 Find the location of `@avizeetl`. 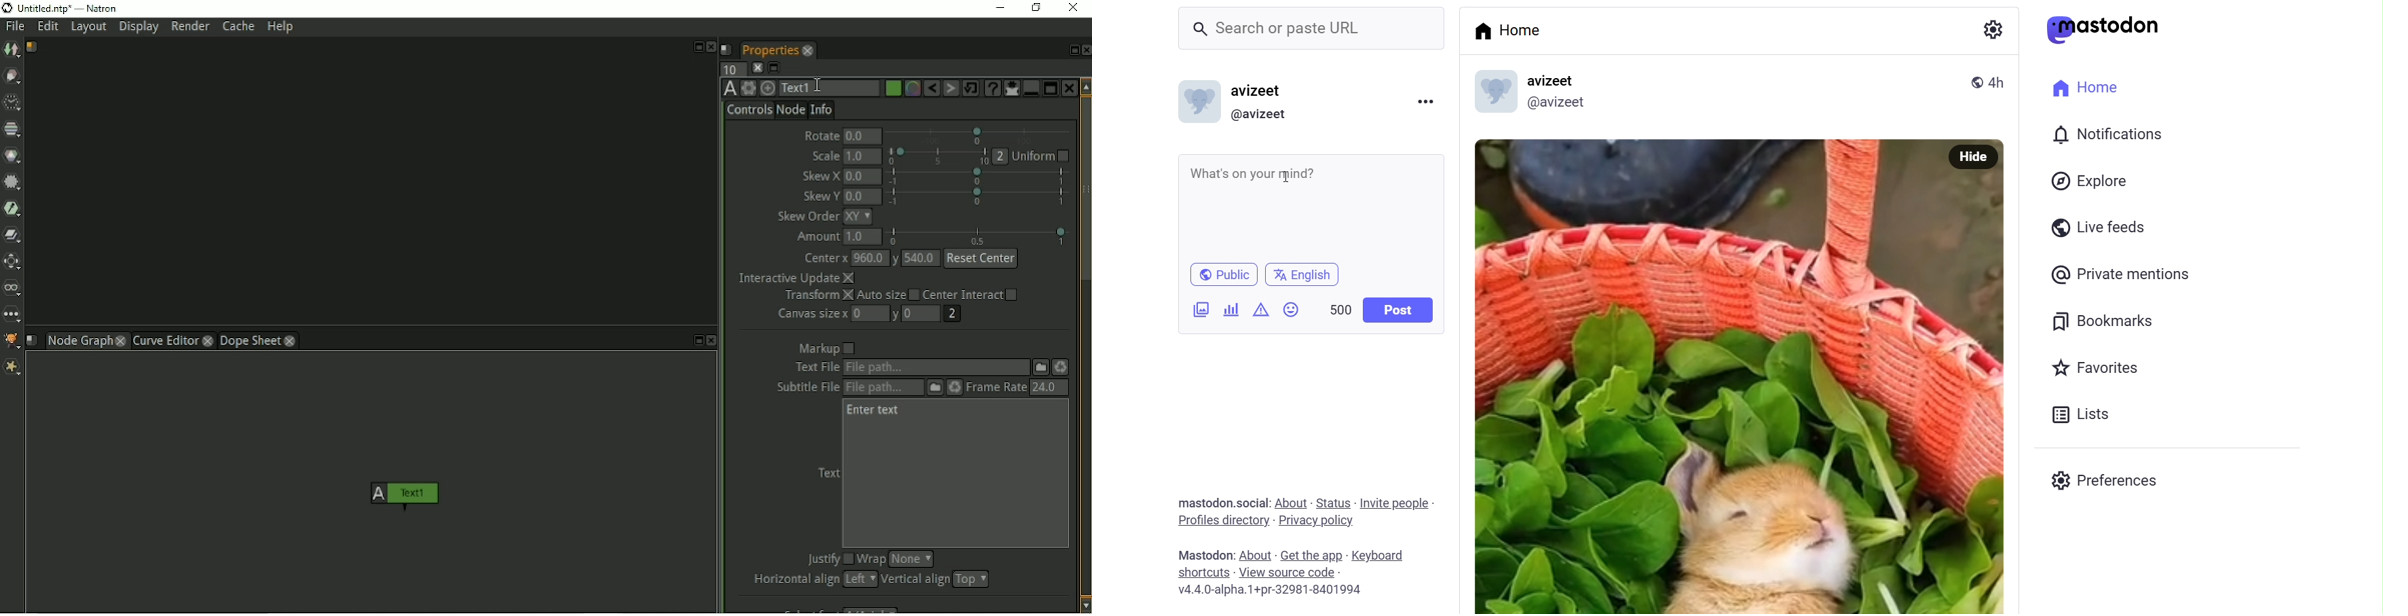

@avizeetl is located at coordinates (1559, 104).